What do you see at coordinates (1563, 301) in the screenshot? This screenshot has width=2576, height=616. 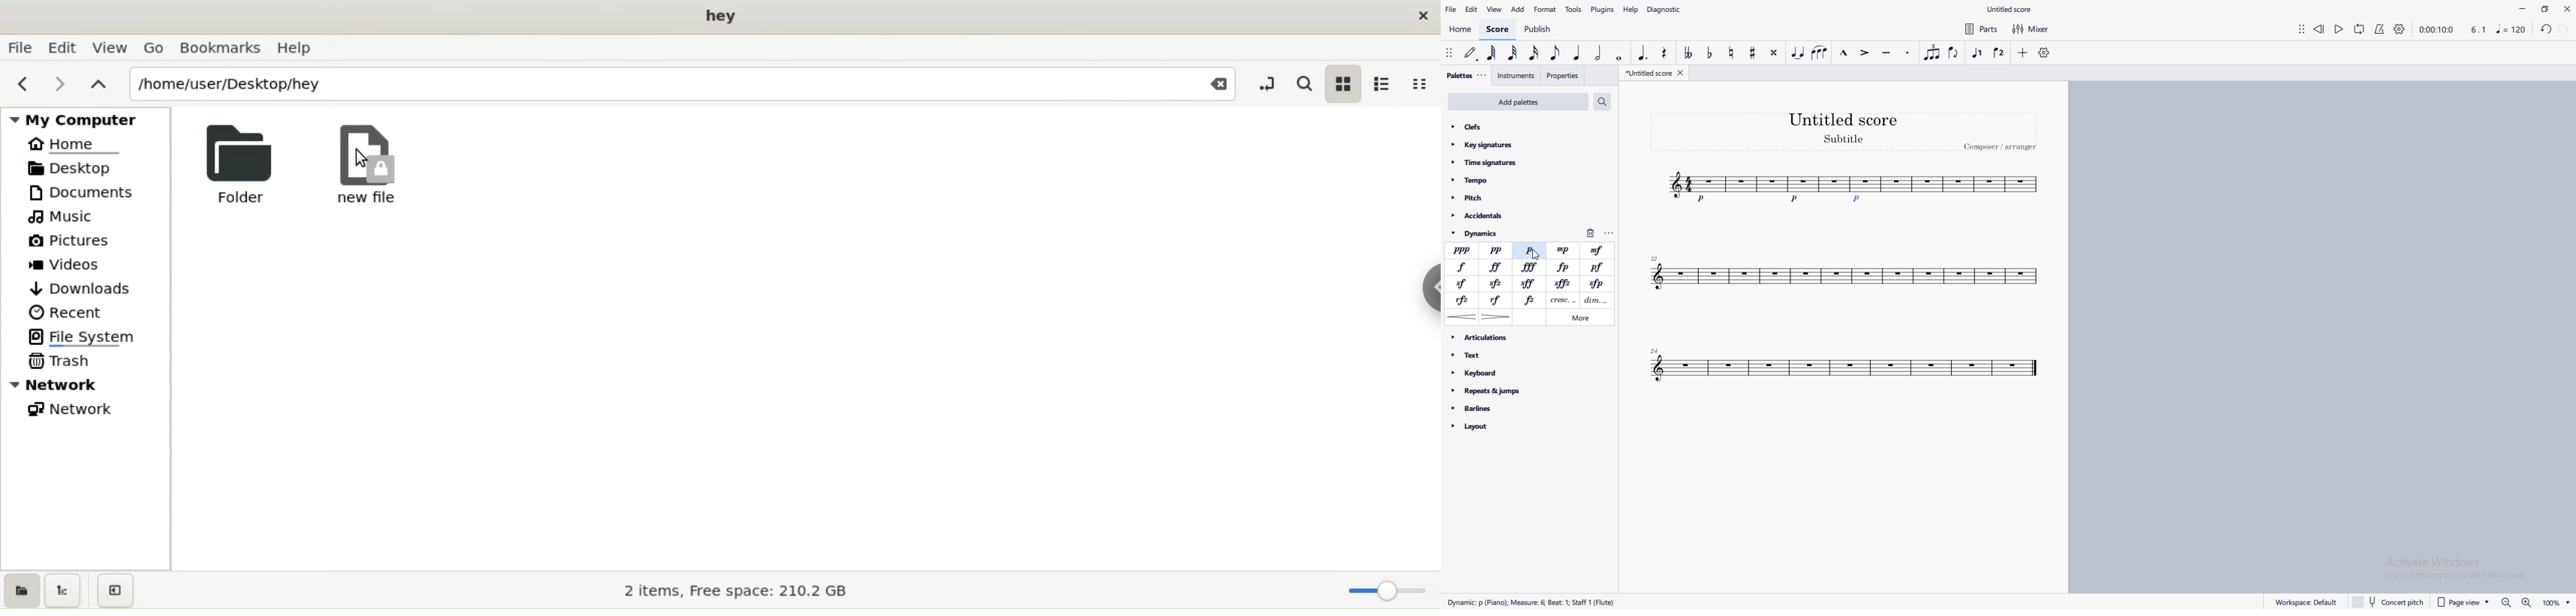 I see `crescendo line` at bounding box center [1563, 301].